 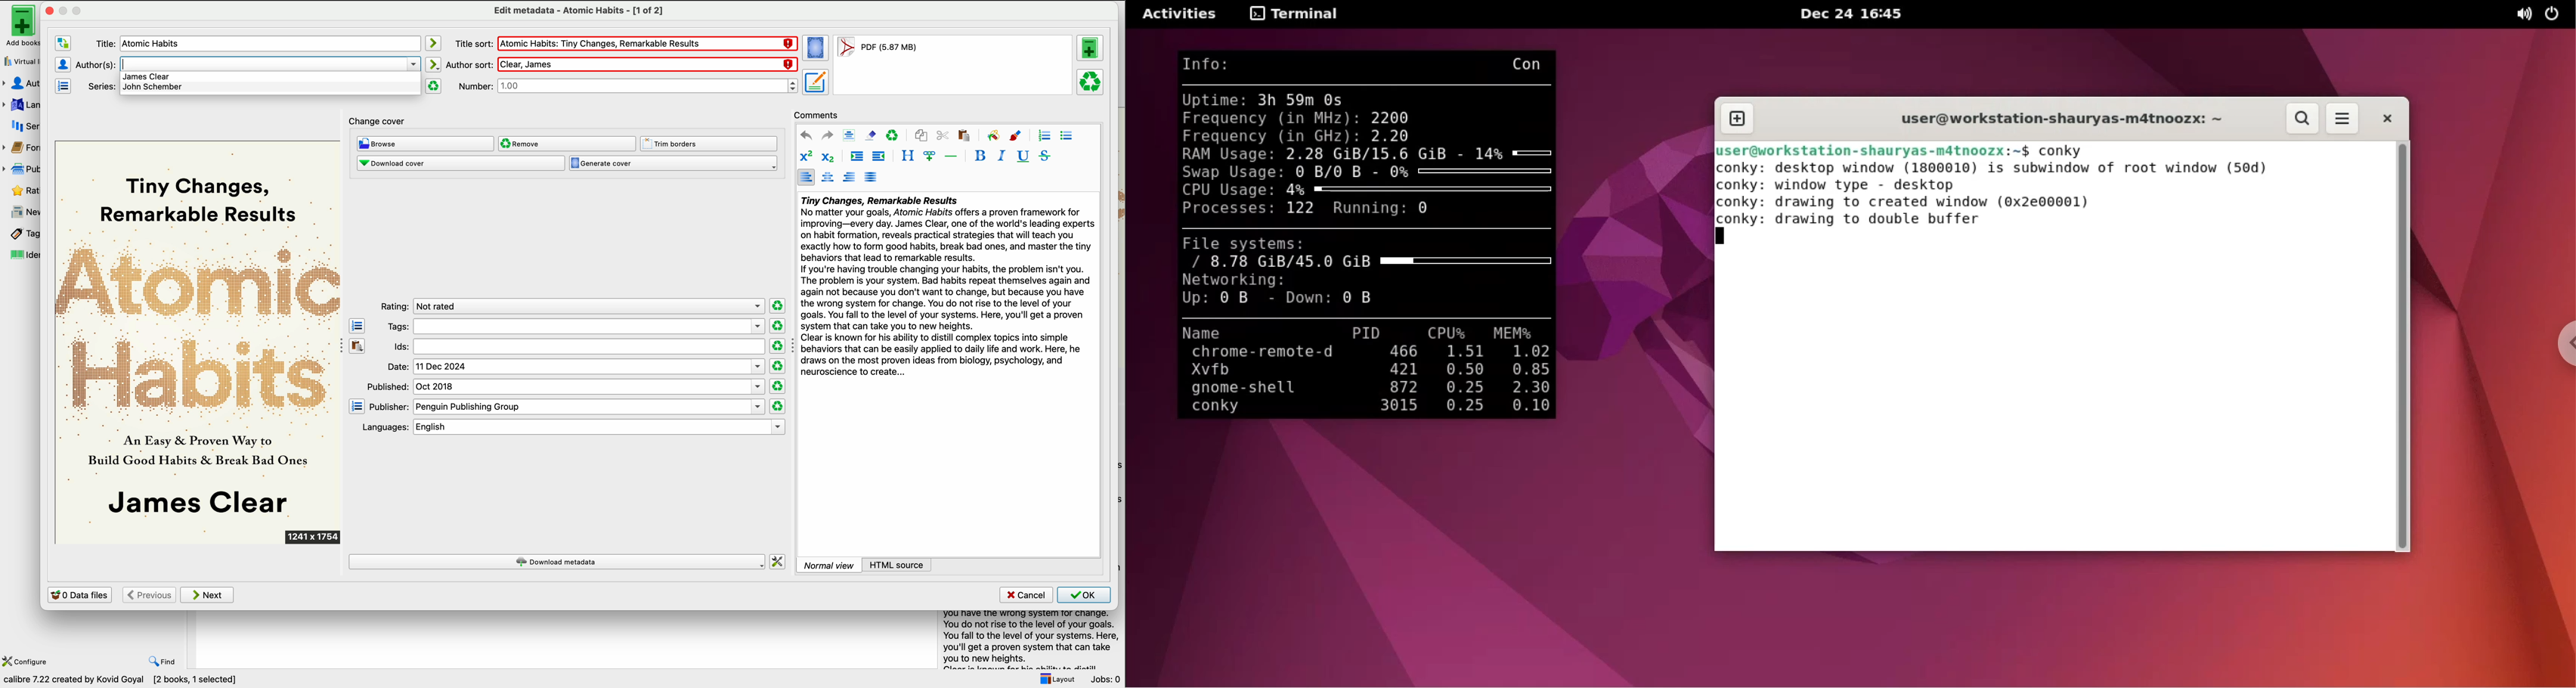 I want to click on generate cover, so click(x=673, y=164).